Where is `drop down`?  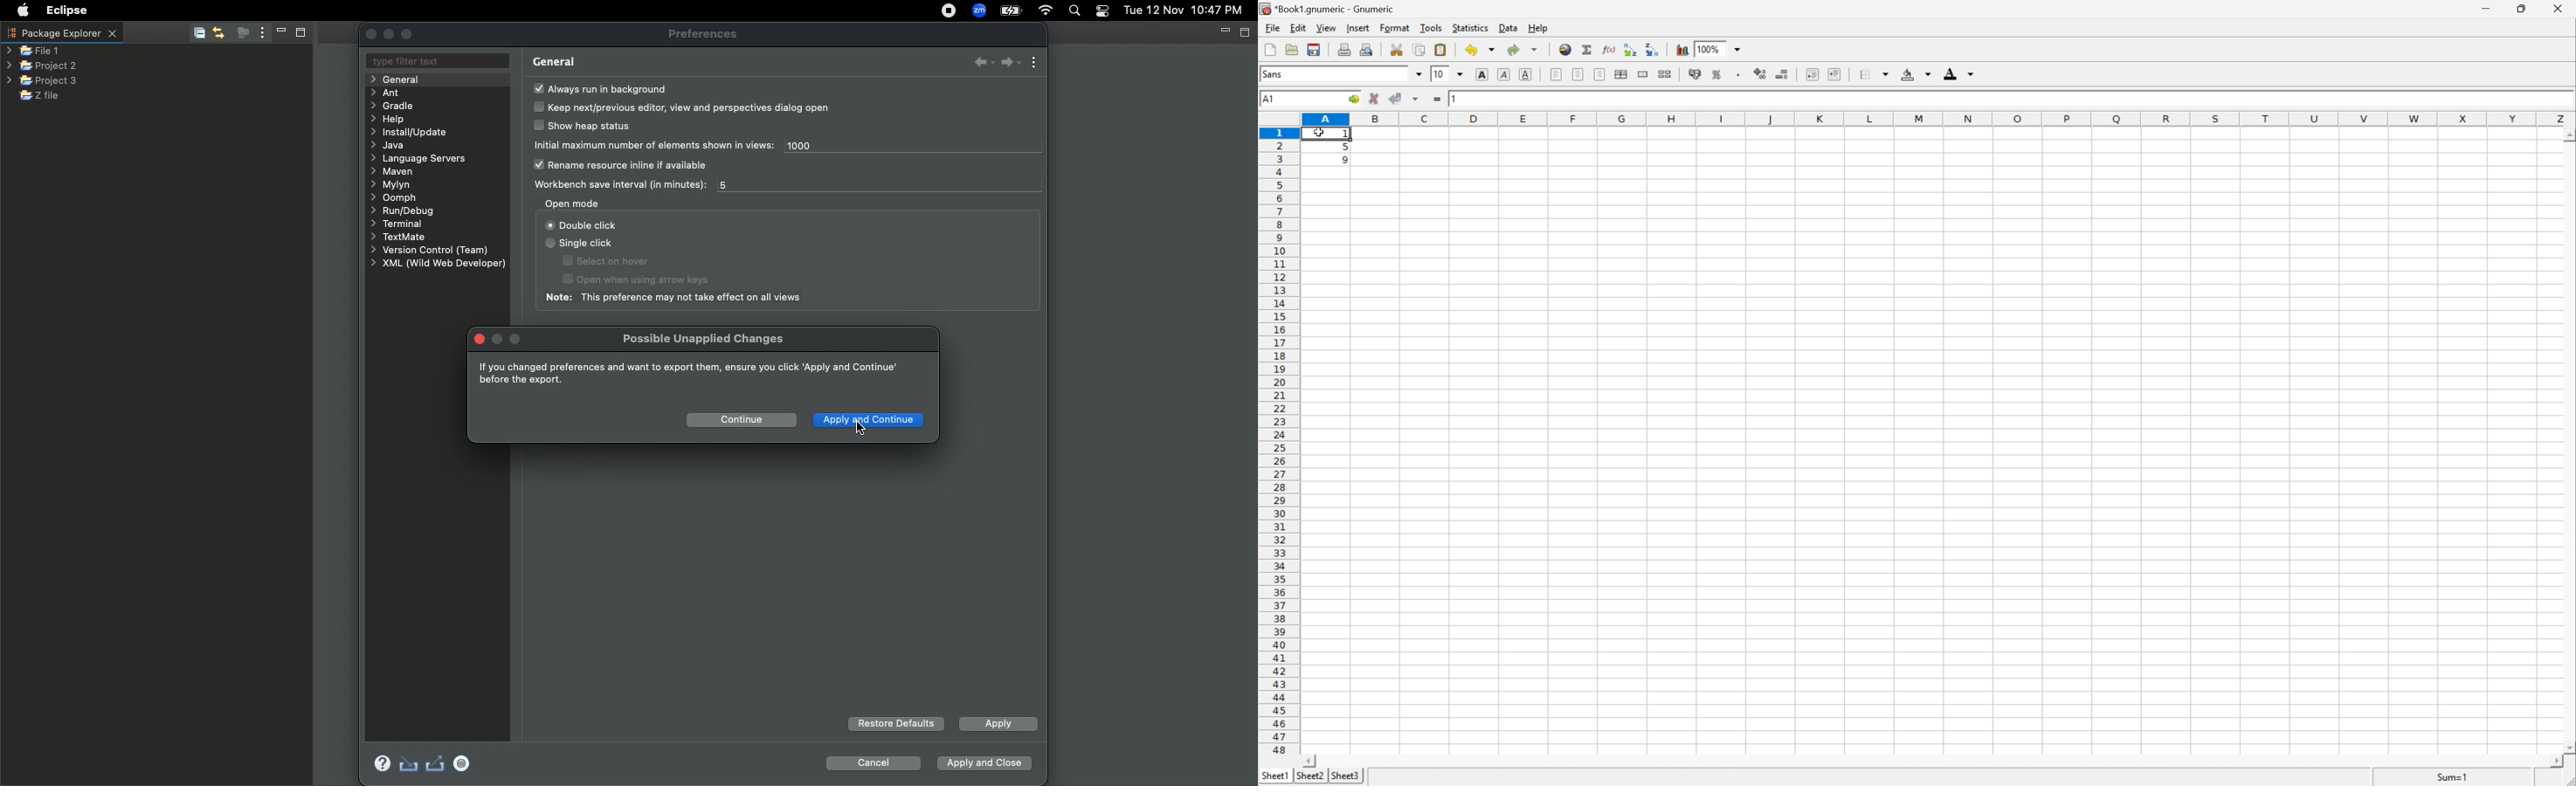 drop down is located at coordinates (1463, 74).